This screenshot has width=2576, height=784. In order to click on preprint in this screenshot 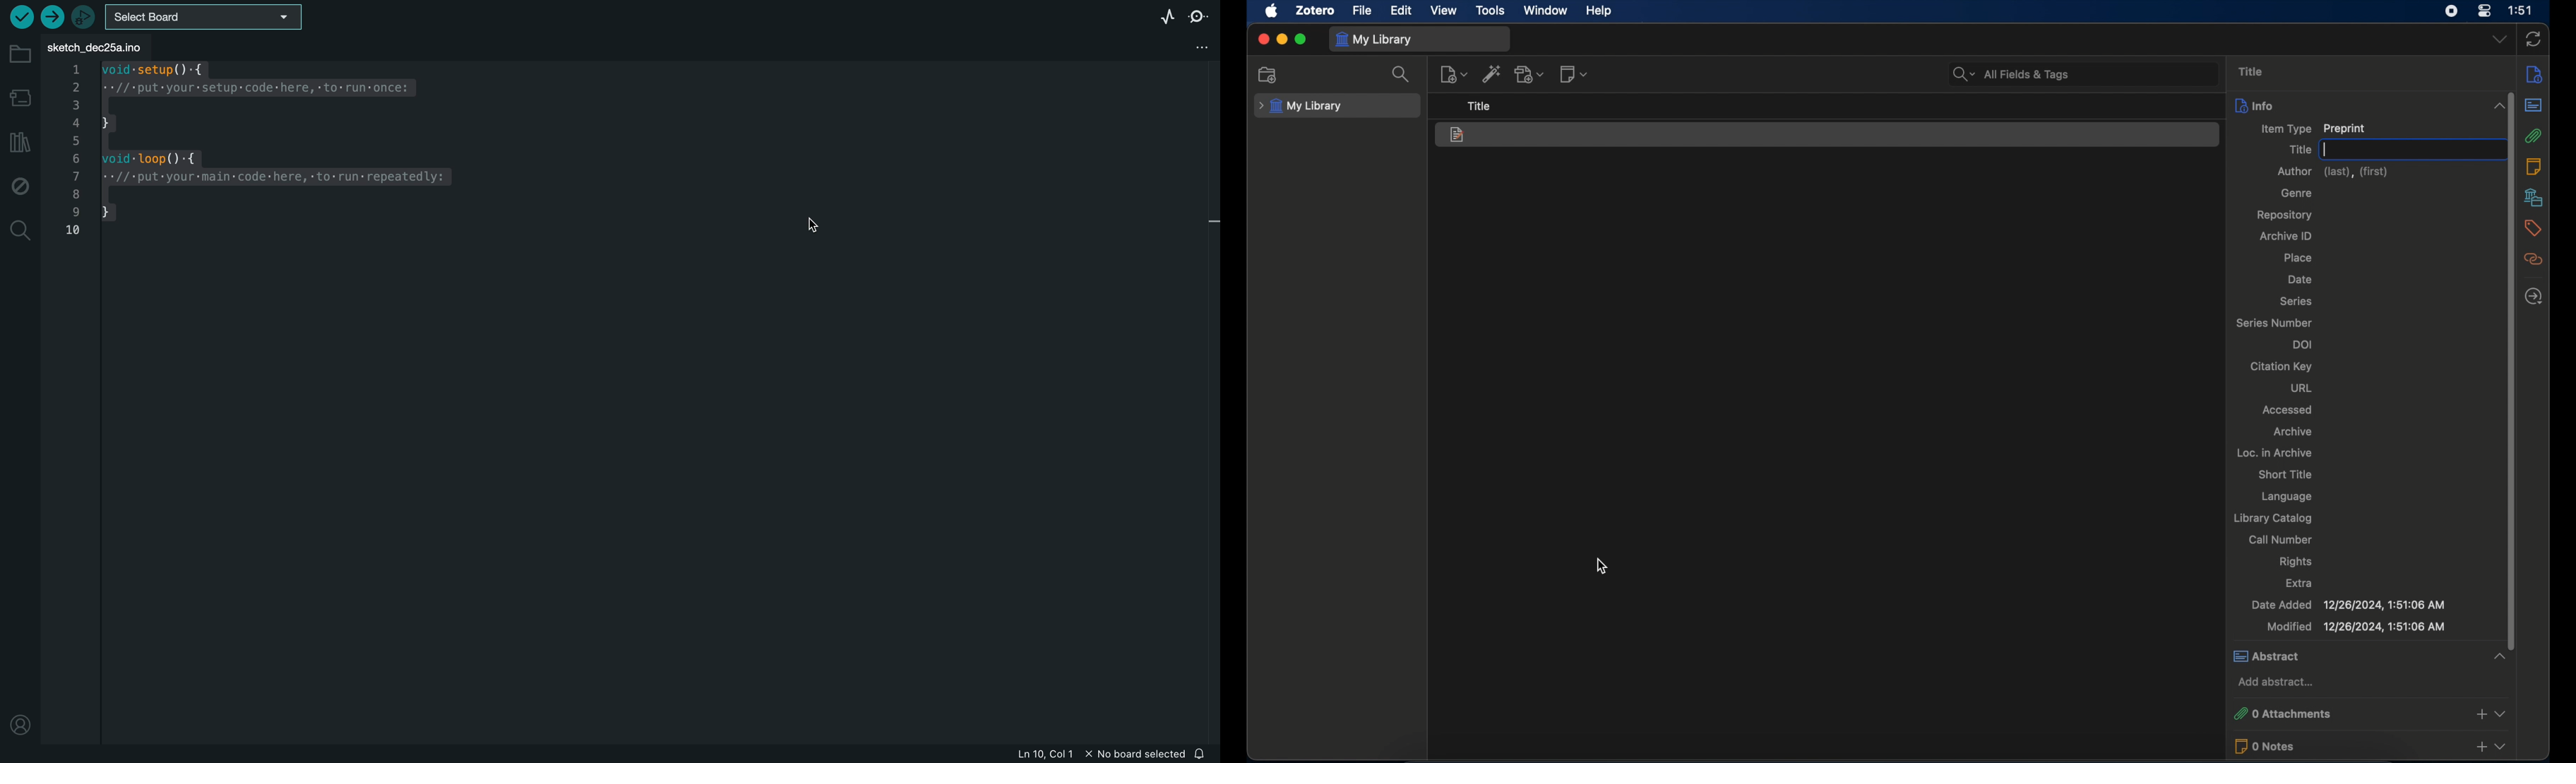, I will do `click(1457, 136)`.